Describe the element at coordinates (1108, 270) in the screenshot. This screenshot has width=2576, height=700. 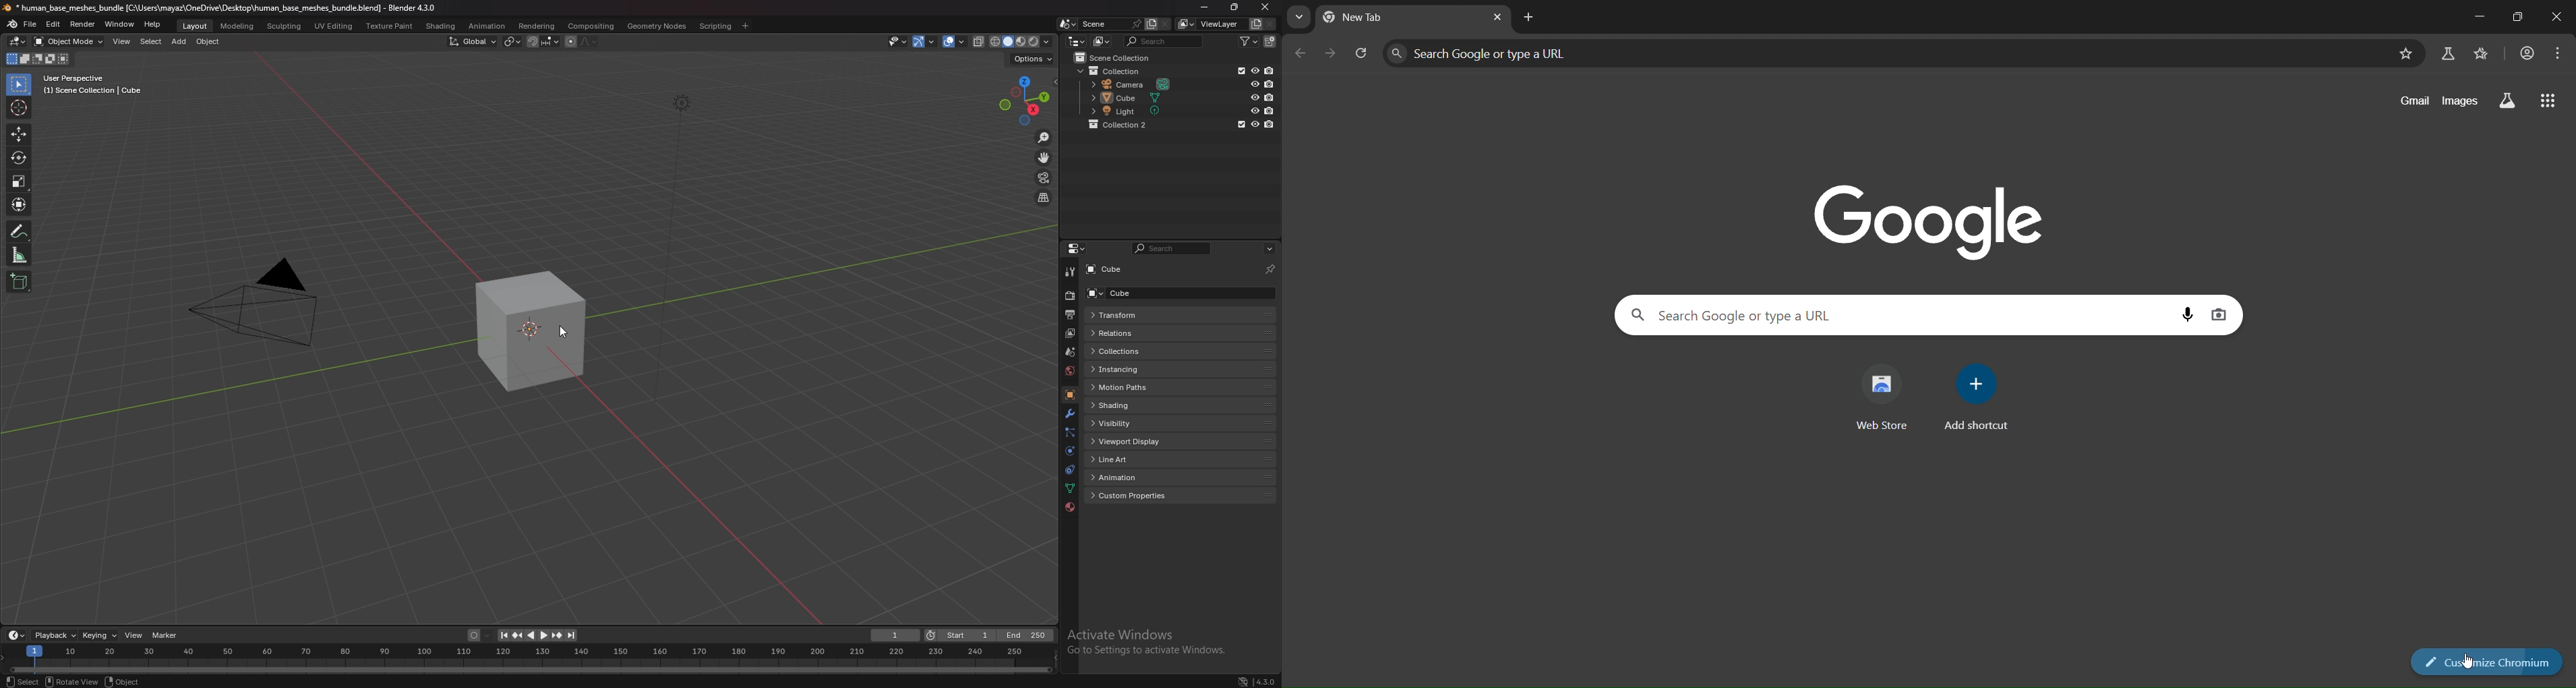
I see `cube` at that location.